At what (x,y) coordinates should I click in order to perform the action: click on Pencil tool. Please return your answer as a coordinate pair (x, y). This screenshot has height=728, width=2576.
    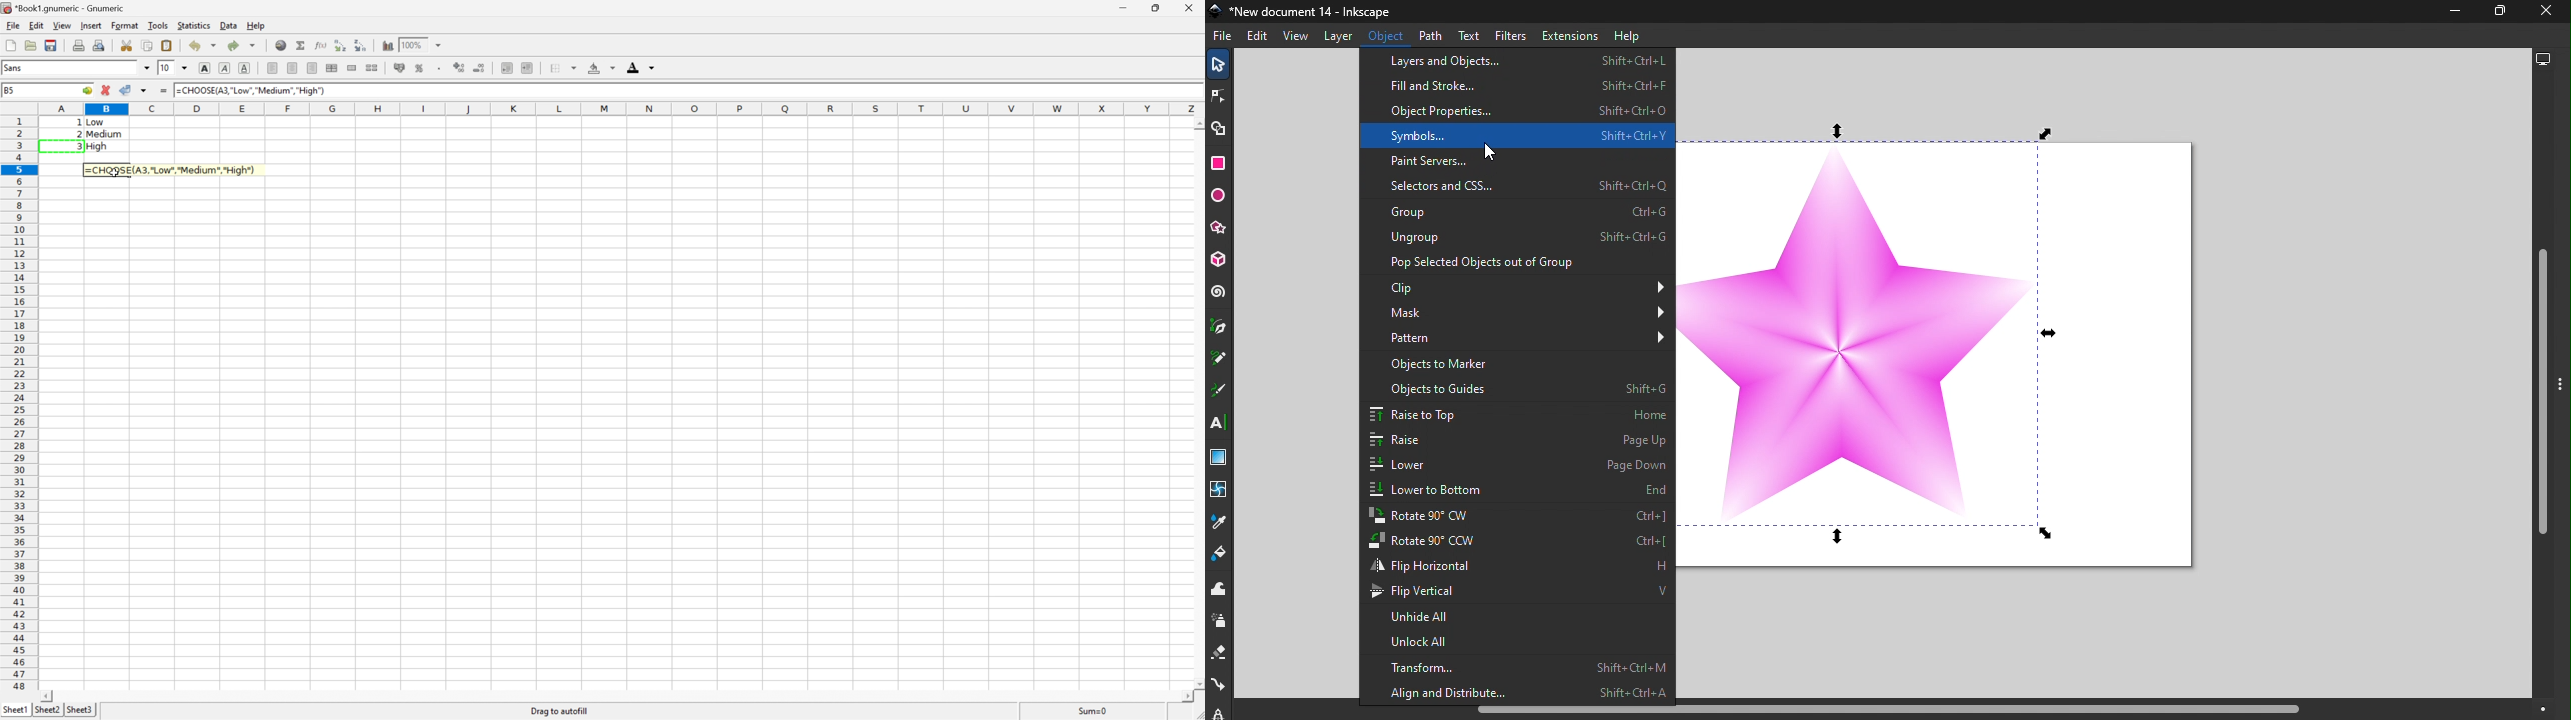
    Looking at the image, I should click on (1219, 357).